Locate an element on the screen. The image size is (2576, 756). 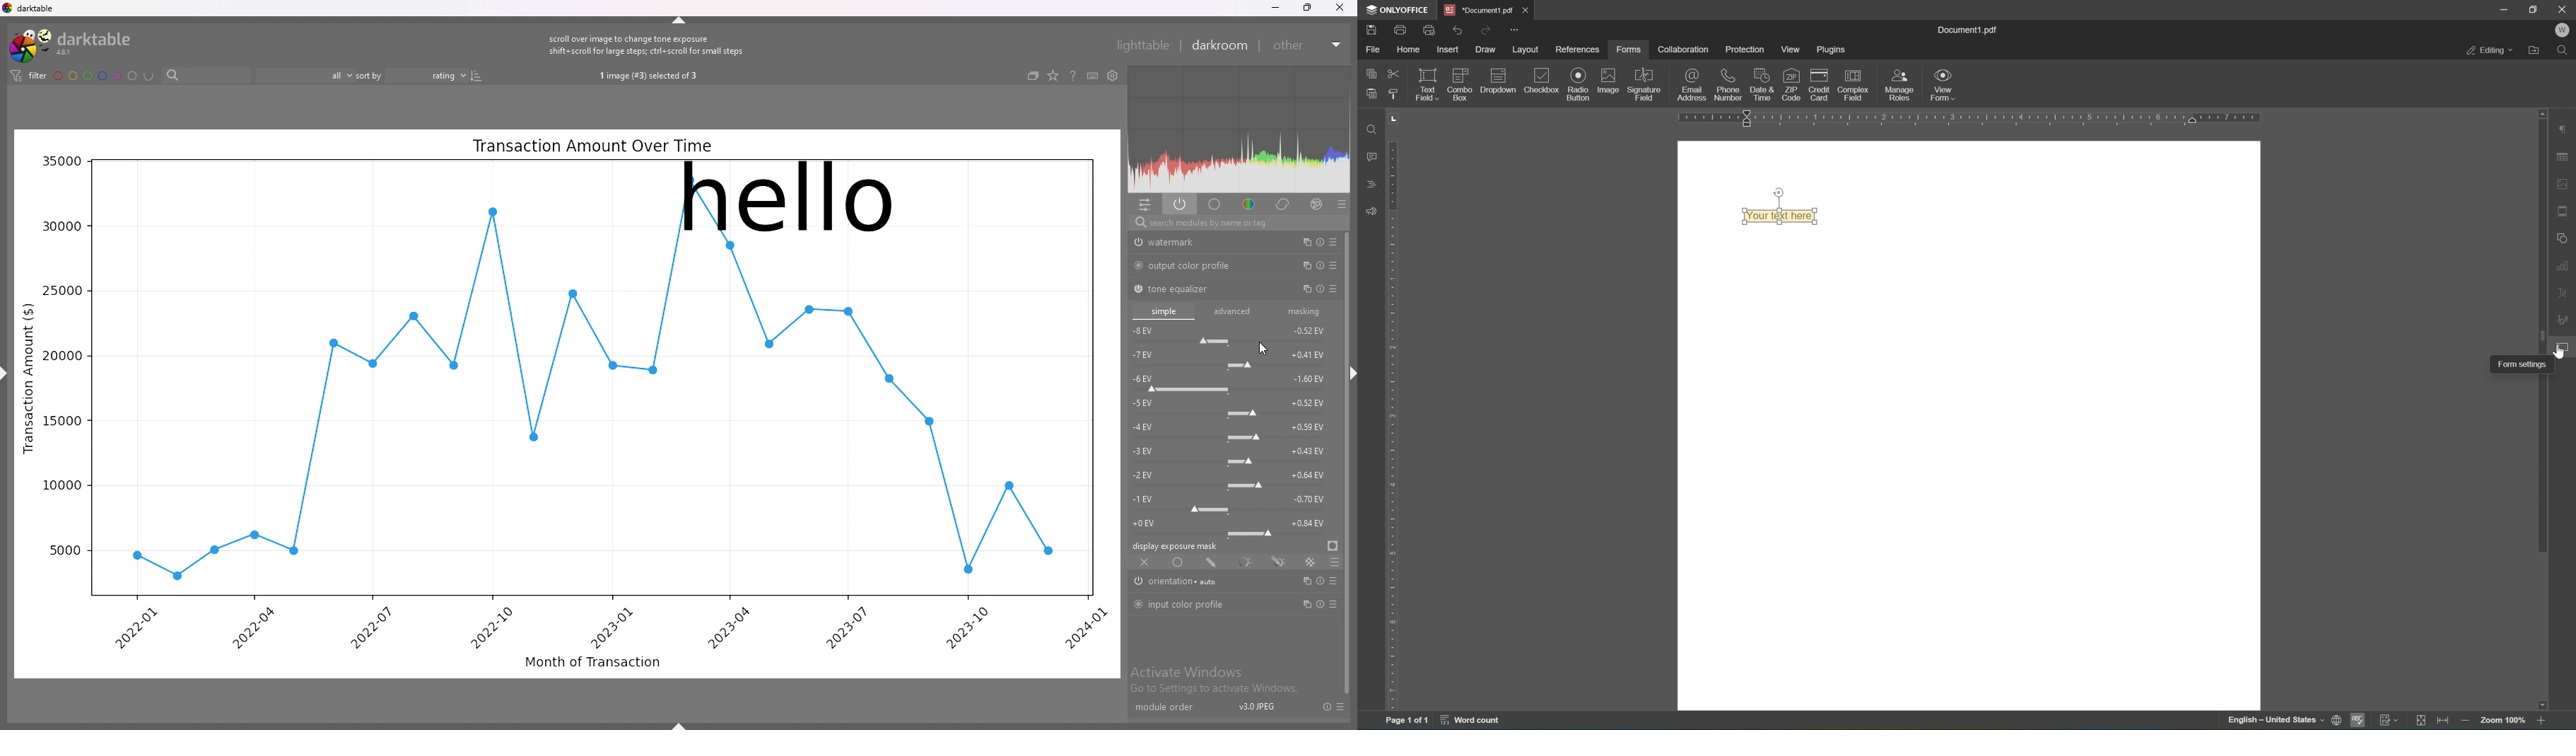
chart settings is located at coordinates (2563, 267).